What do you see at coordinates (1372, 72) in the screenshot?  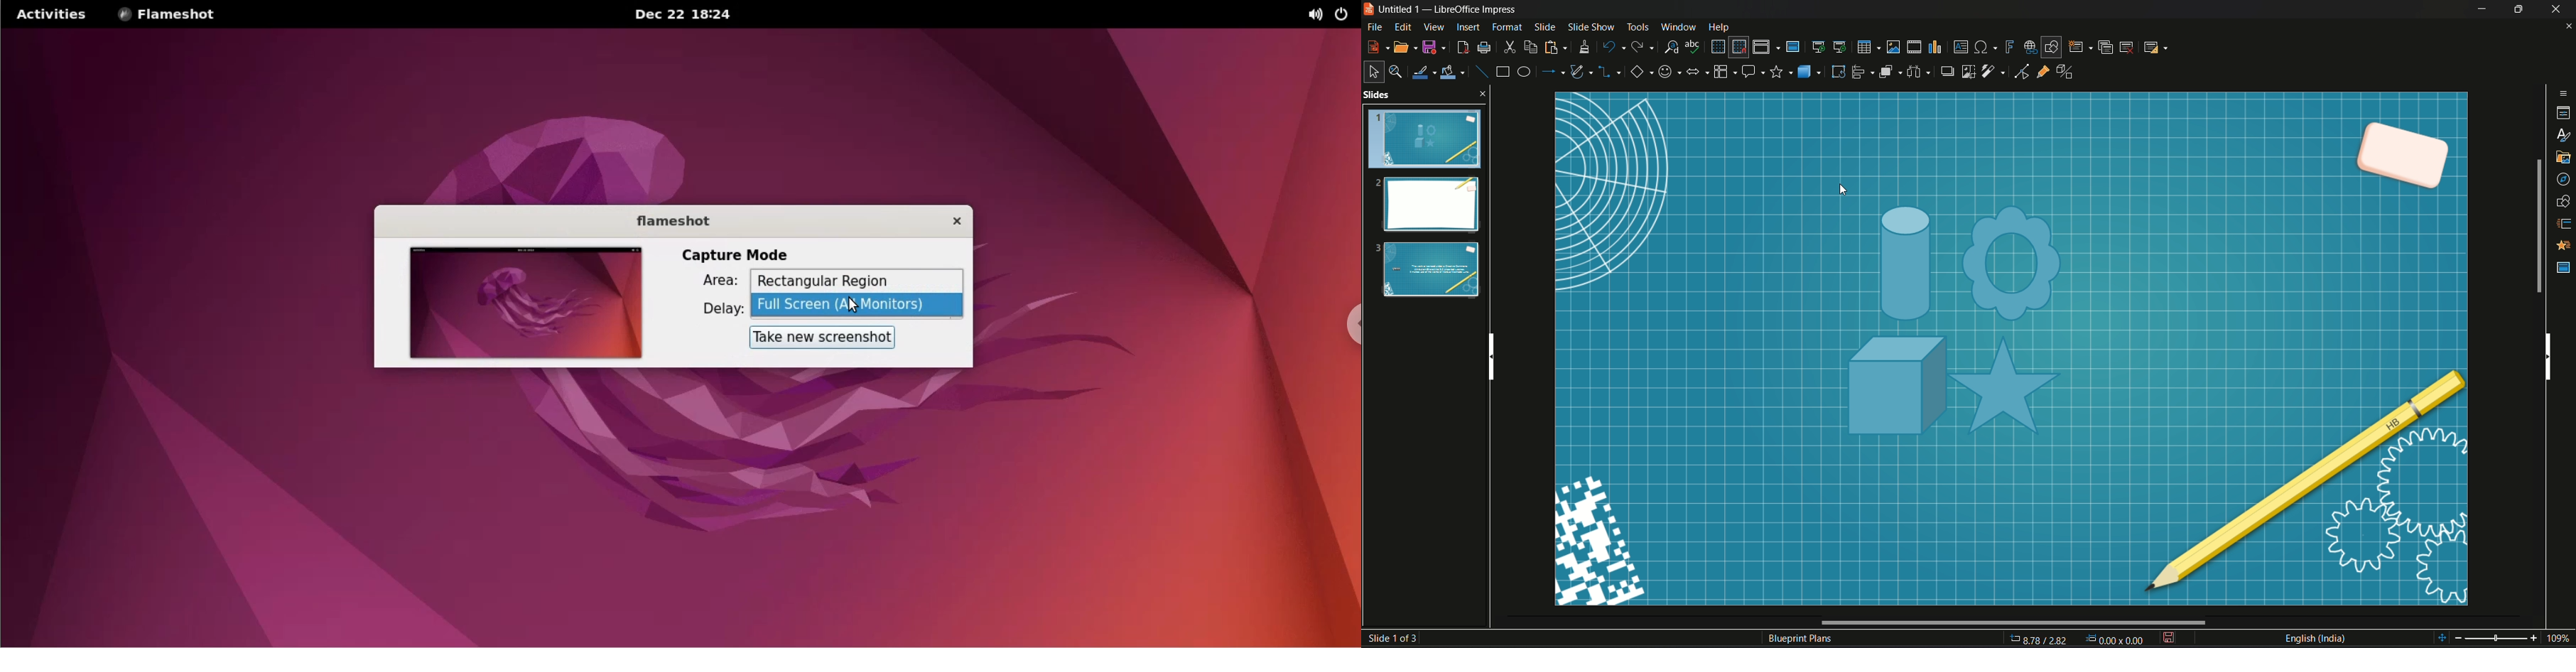 I see `select` at bounding box center [1372, 72].